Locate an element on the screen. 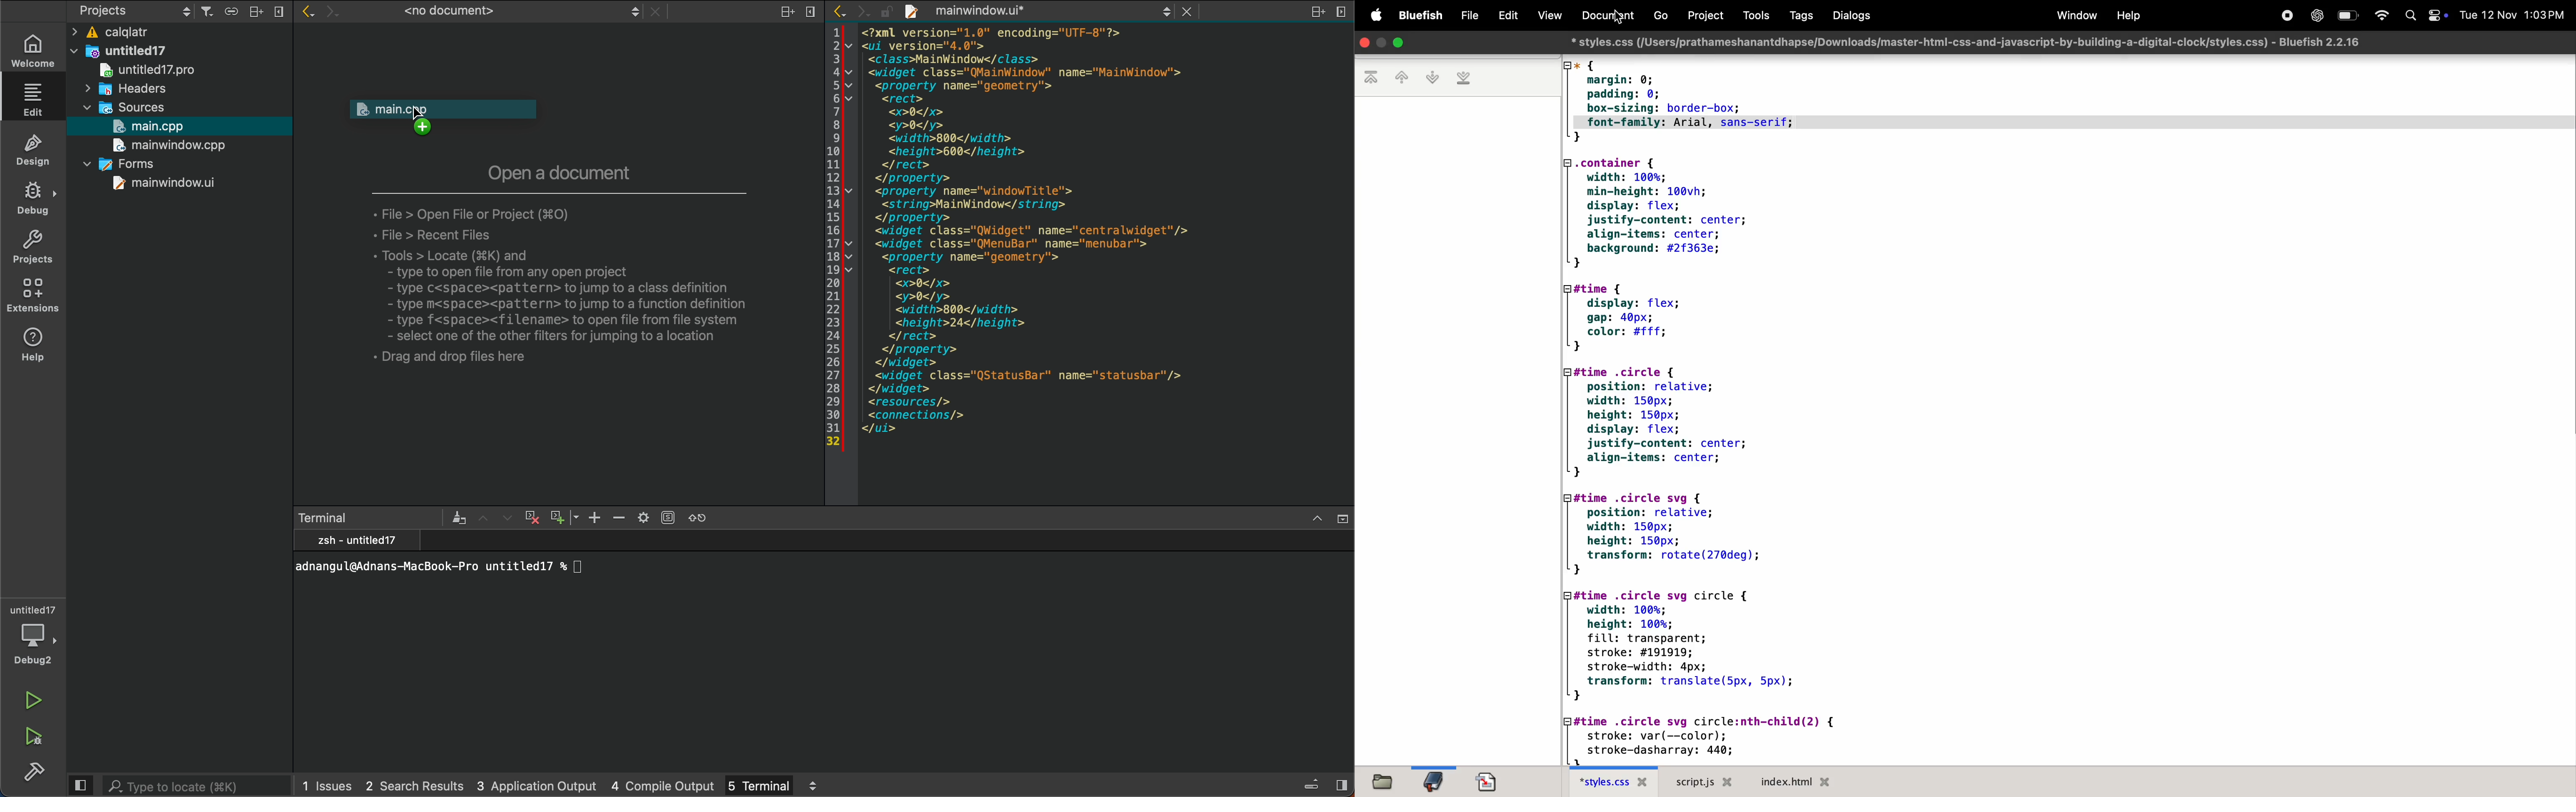 This screenshot has height=812, width=2576. Bluefish is located at coordinates (1417, 15).